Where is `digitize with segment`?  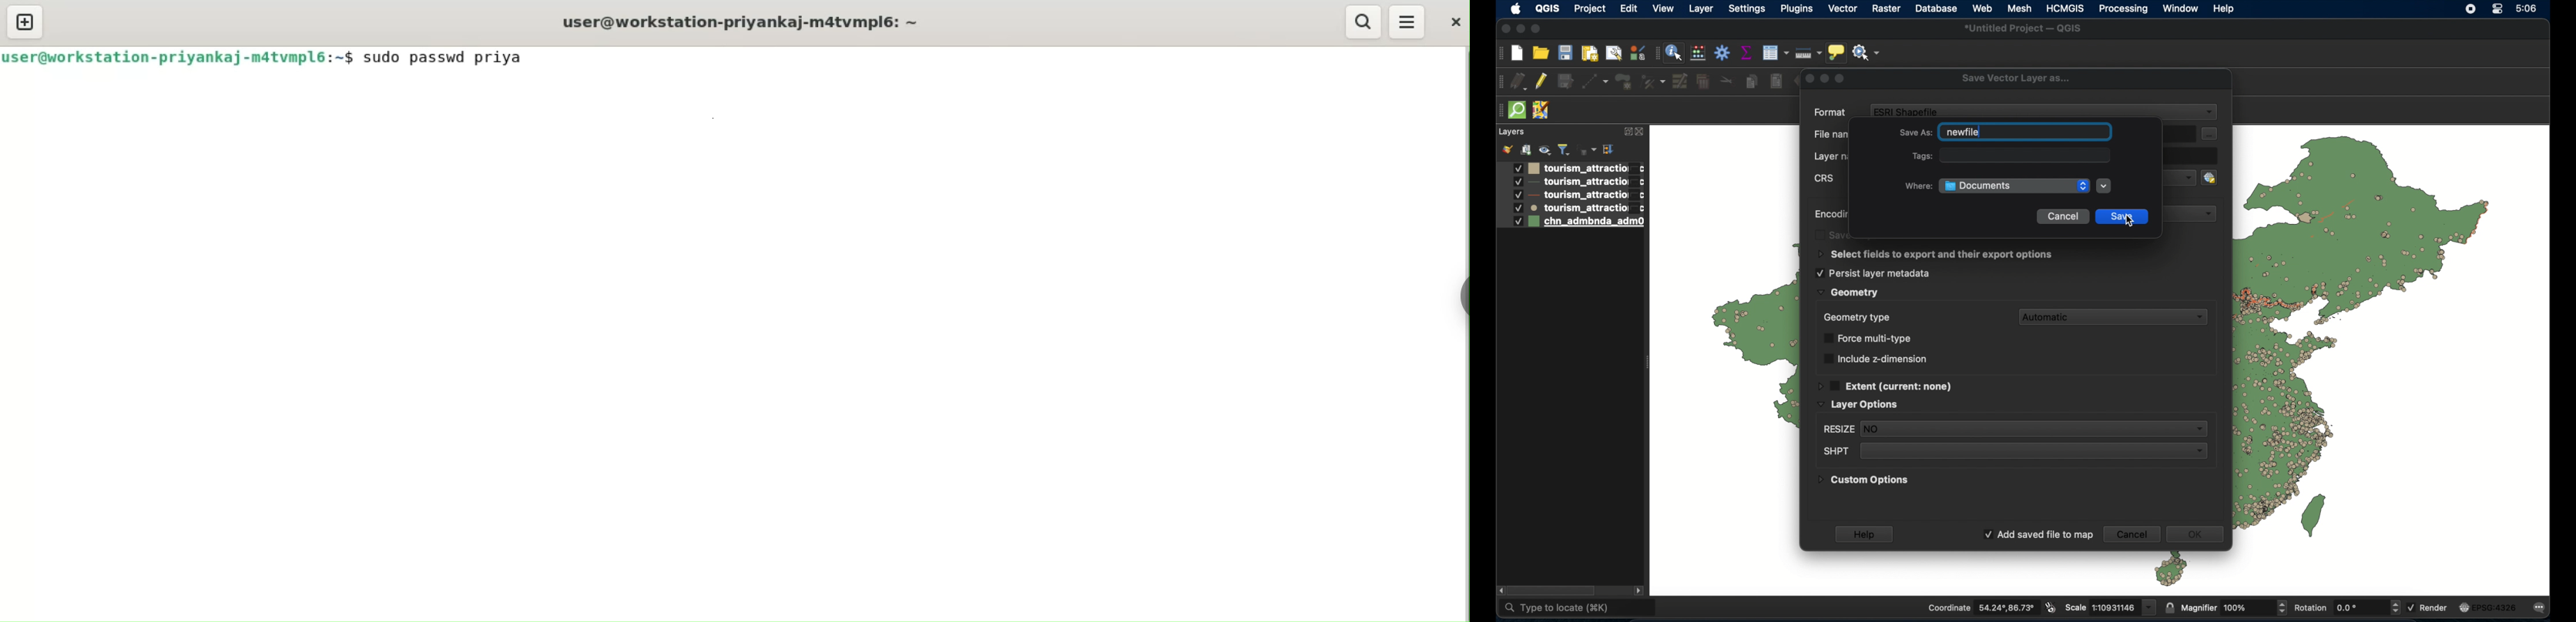
digitize with segment is located at coordinates (1595, 82).